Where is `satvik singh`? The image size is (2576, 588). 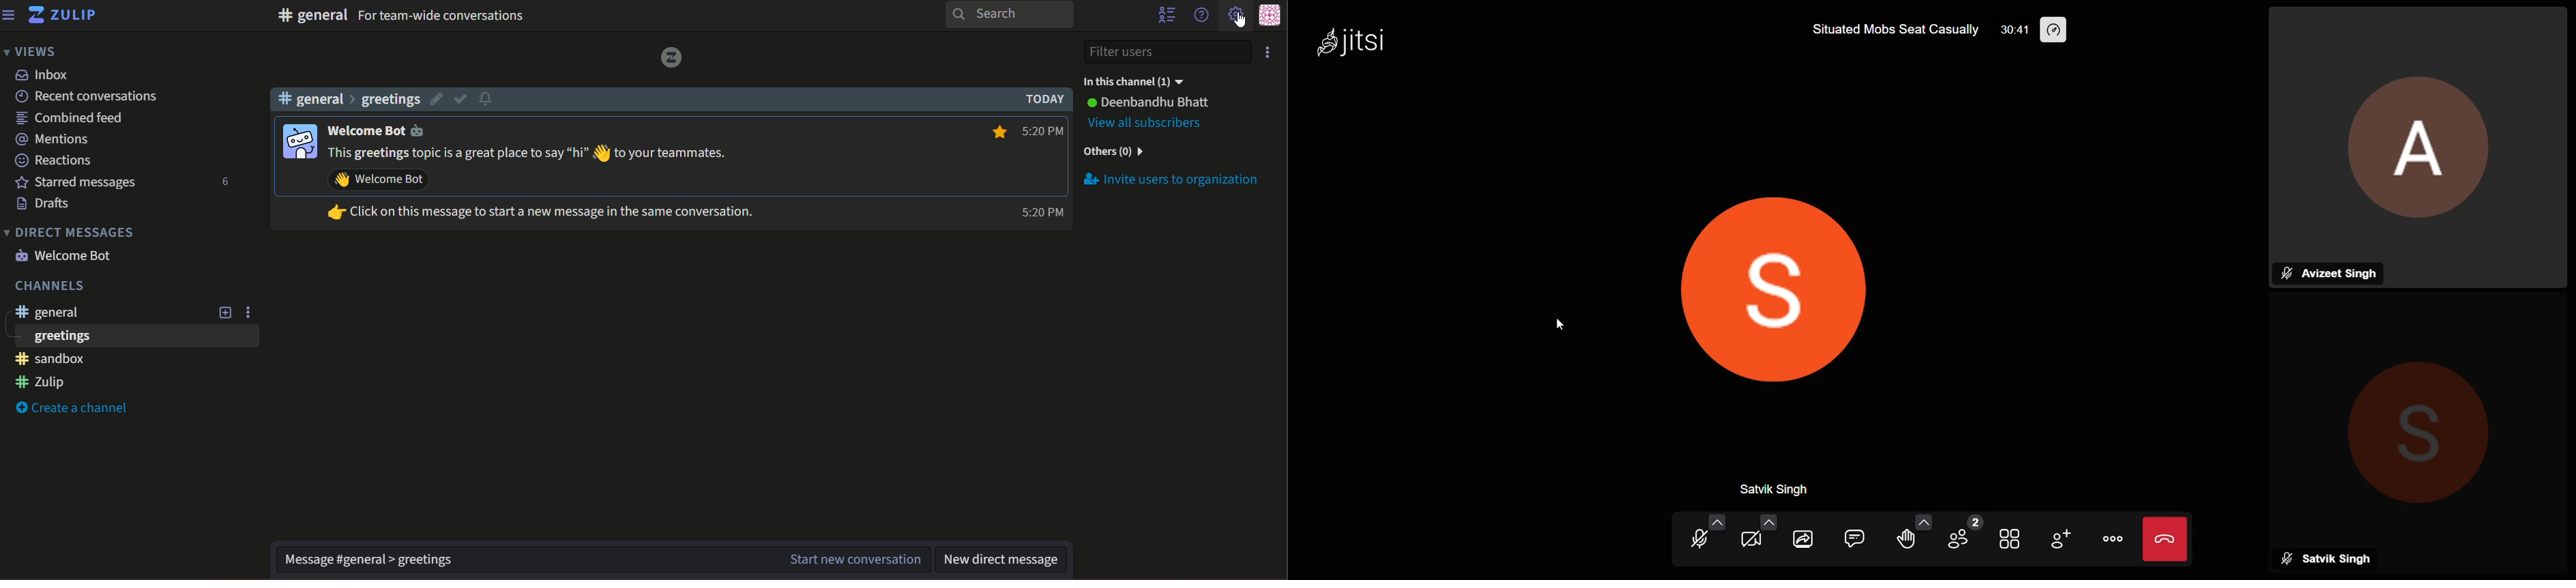 satvik singh is located at coordinates (1789, 488).